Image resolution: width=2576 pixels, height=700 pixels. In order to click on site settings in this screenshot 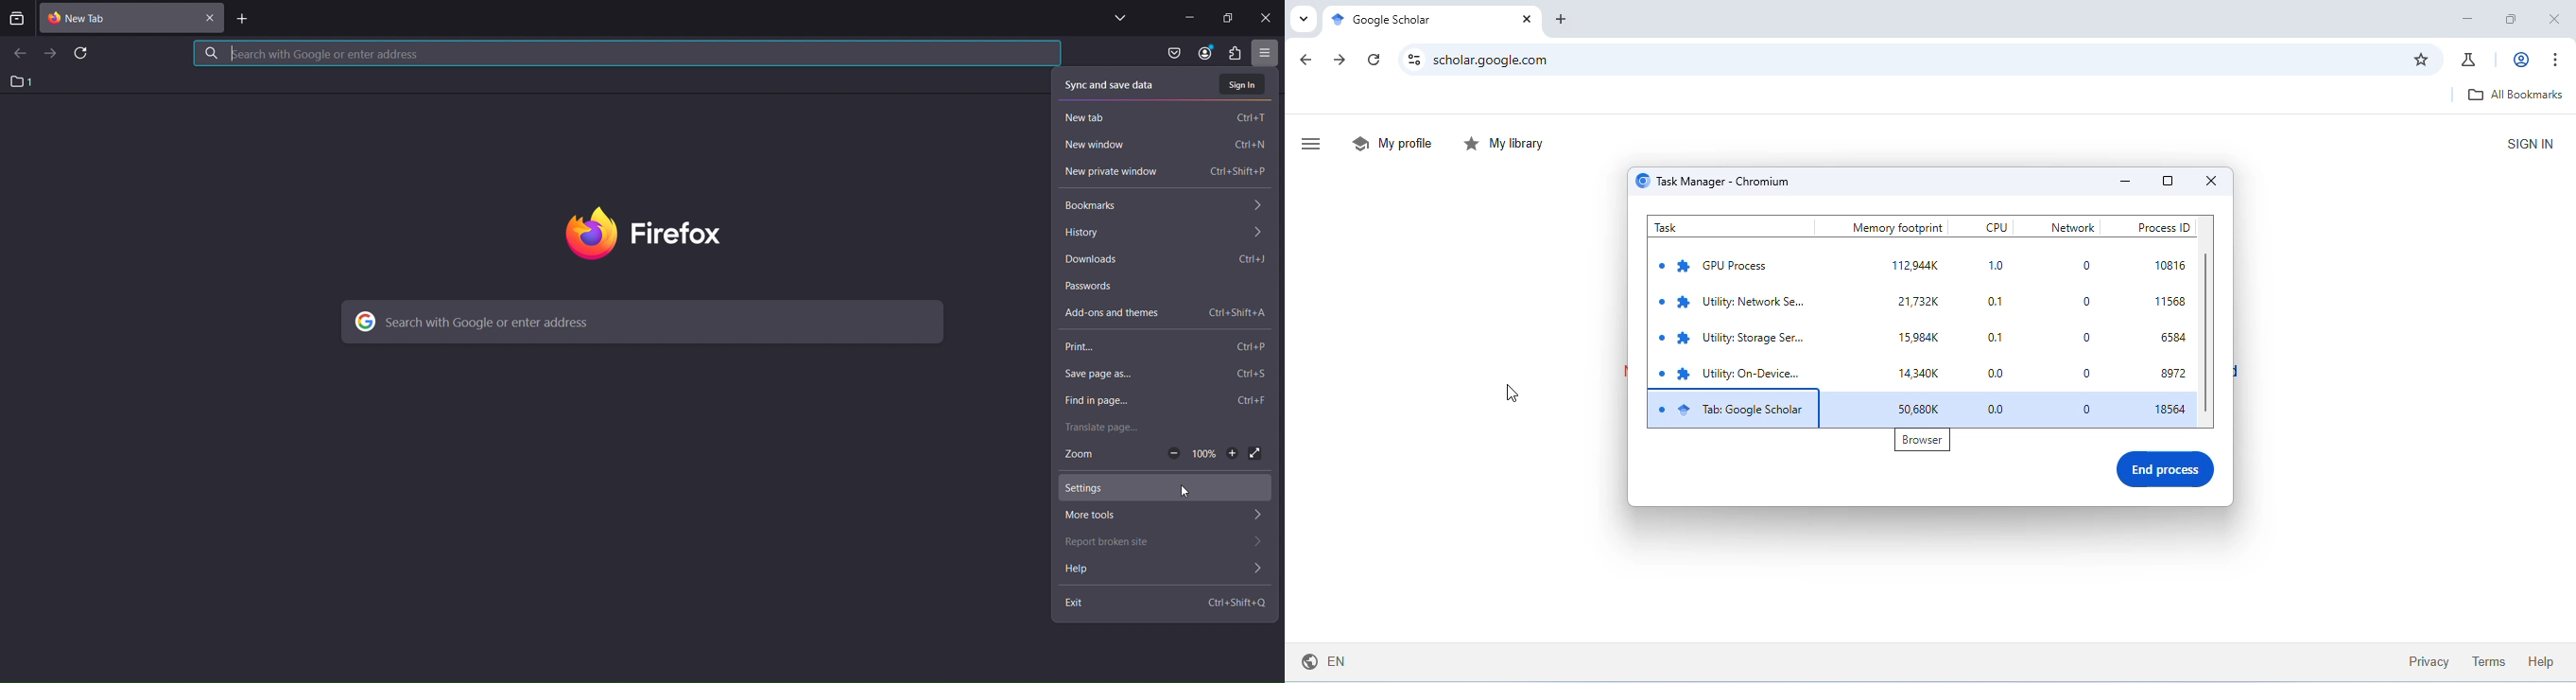, I will do `click(1415, 59)`.